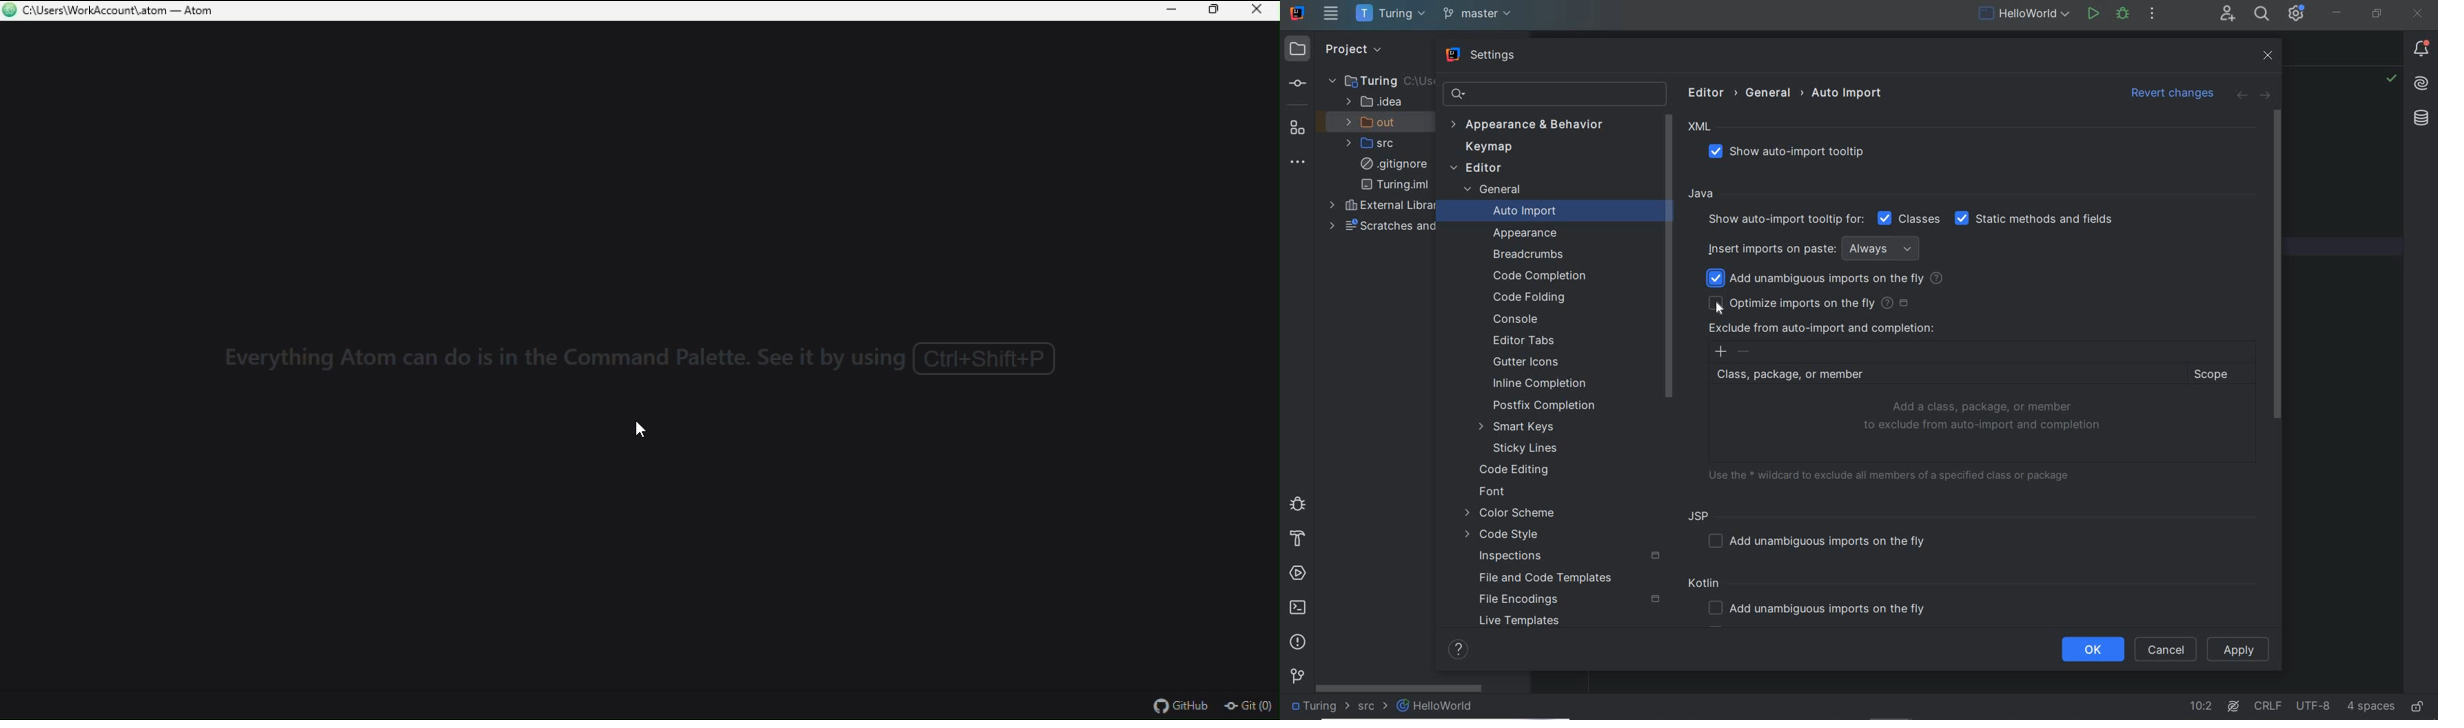  Describe the element at coordinates (2422, 50) in the screenshot. I see `NOTIFICATIONS` at that location.